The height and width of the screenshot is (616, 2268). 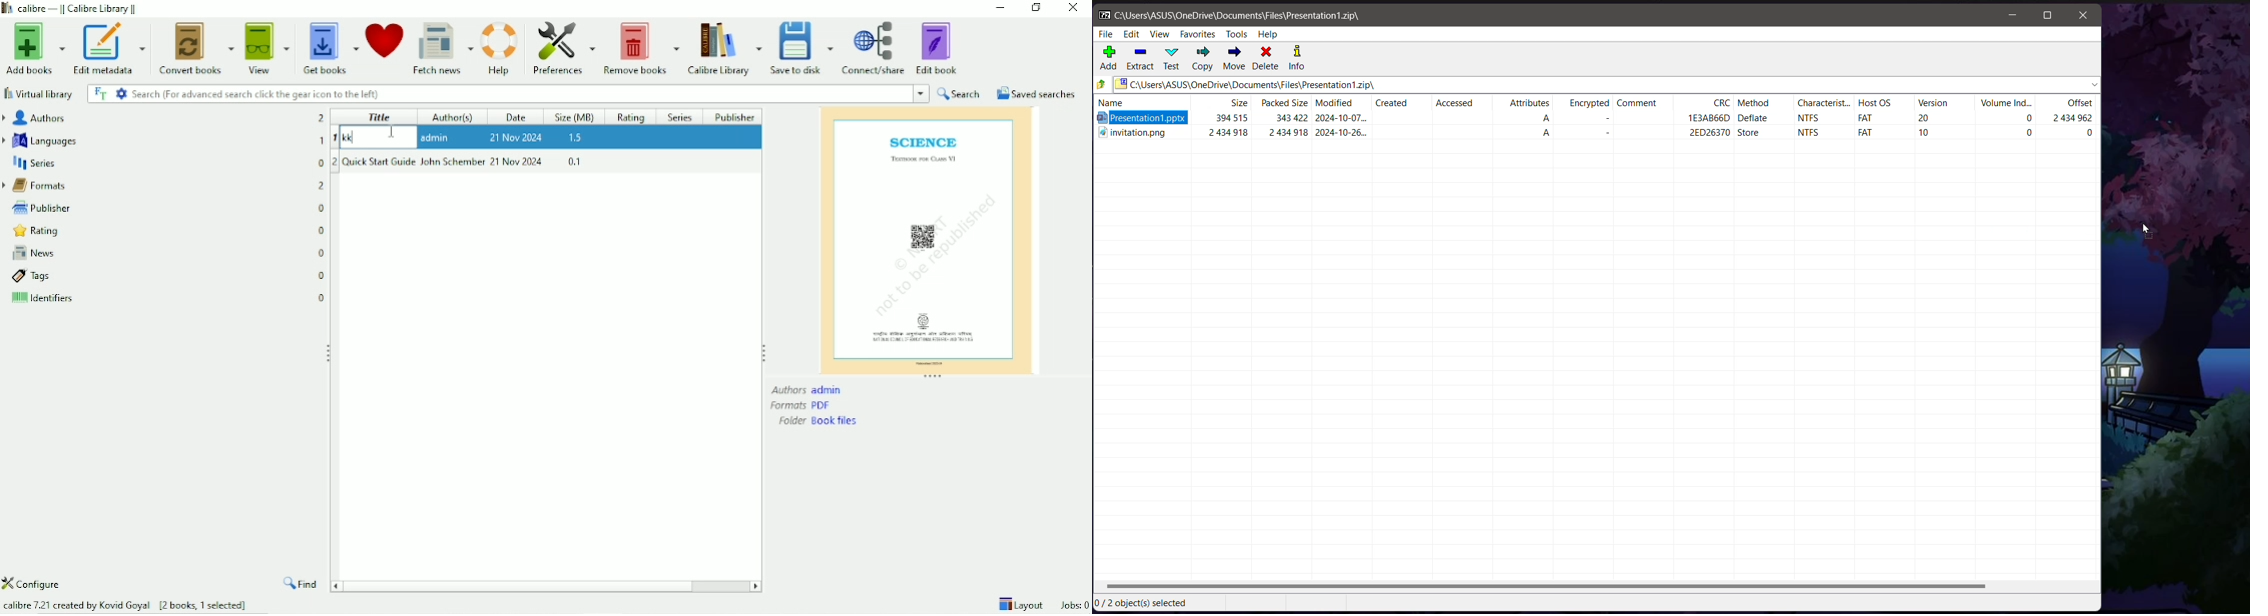 What do you see at coordinates (2005, 103) in the screenshot?
I see `Volume Ind...` at bounding box center [2005, 103].